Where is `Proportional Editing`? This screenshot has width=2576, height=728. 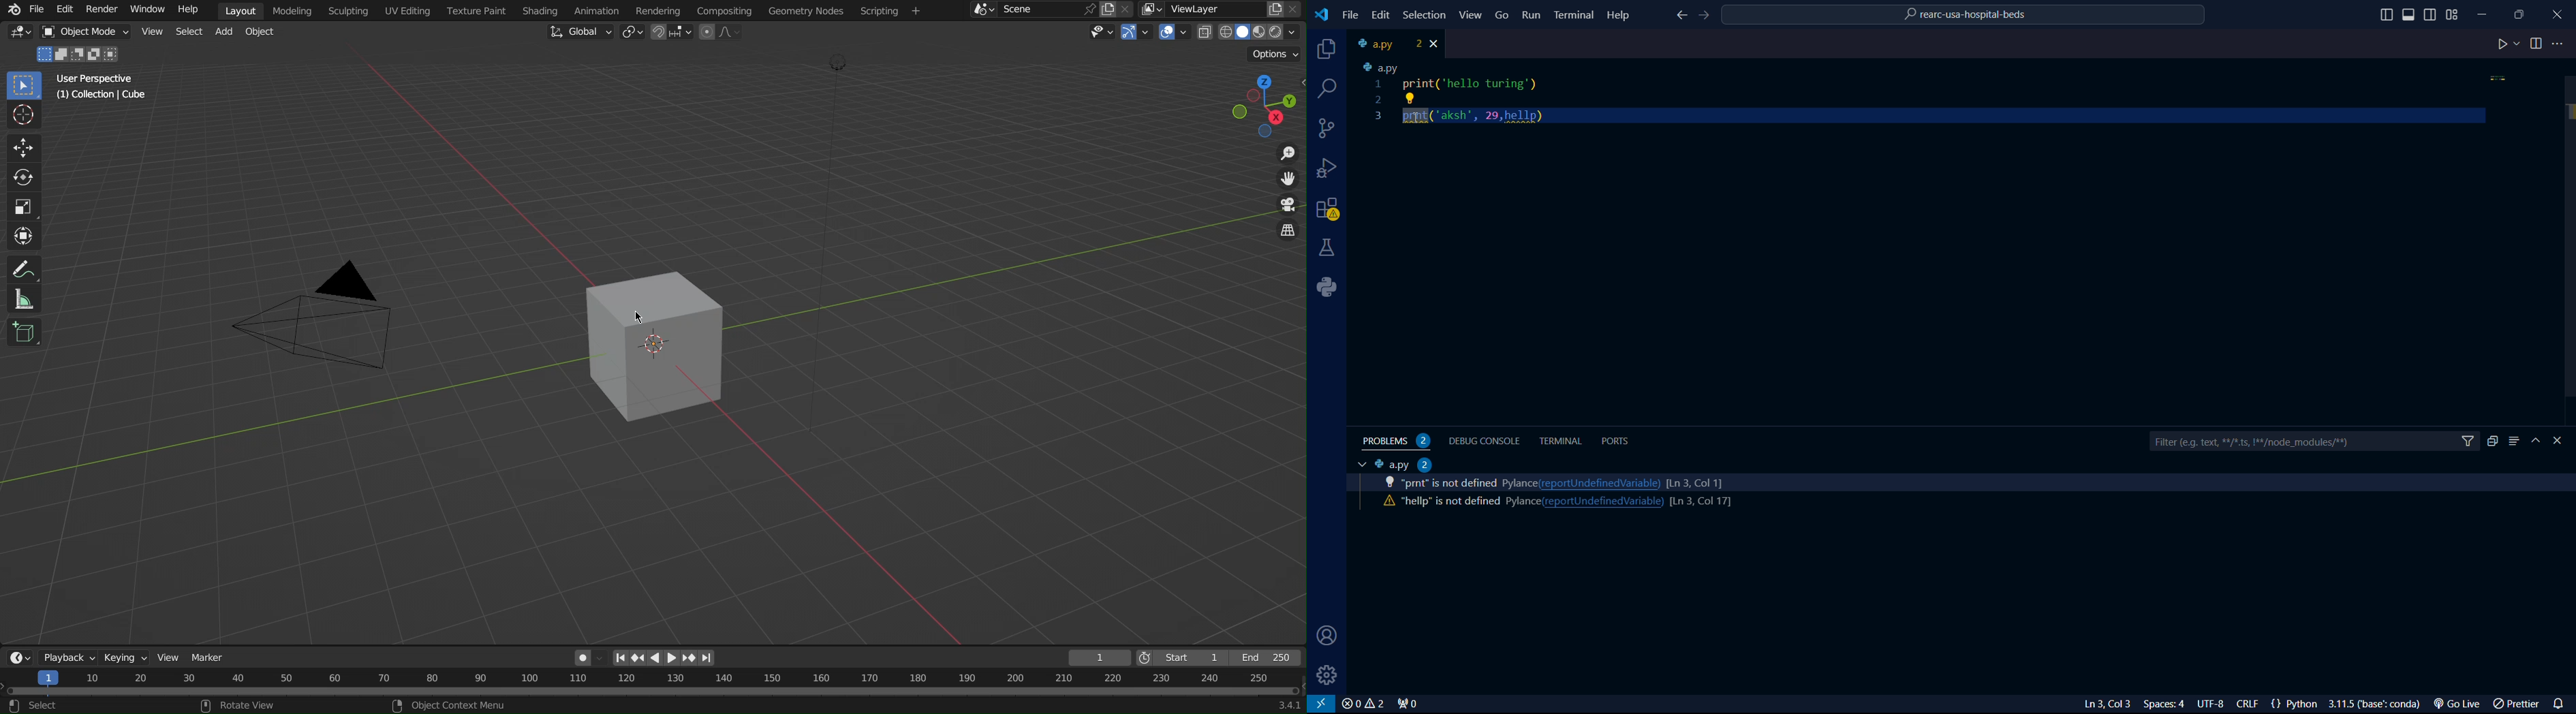 Proportional Editing is located at coordinates (725, 33).